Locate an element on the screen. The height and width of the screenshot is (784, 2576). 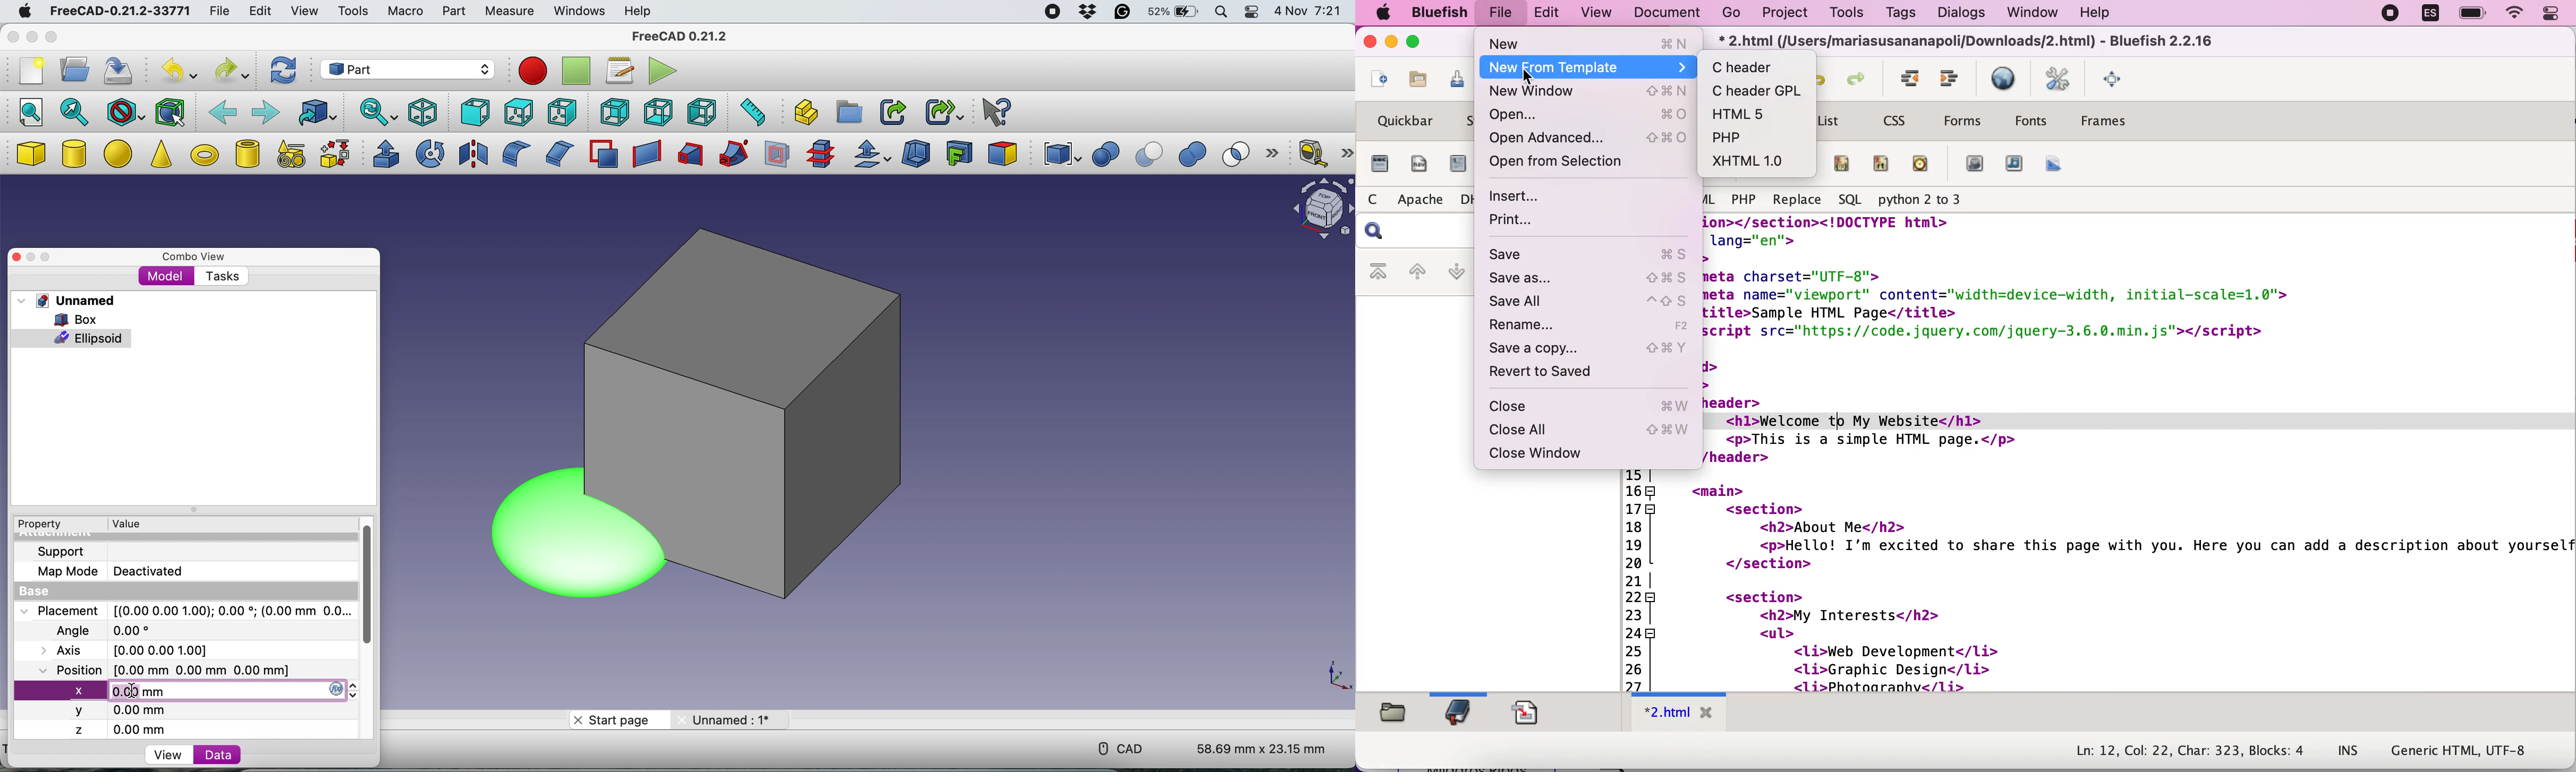
stop recording macros is located at coordinates (578, 72).